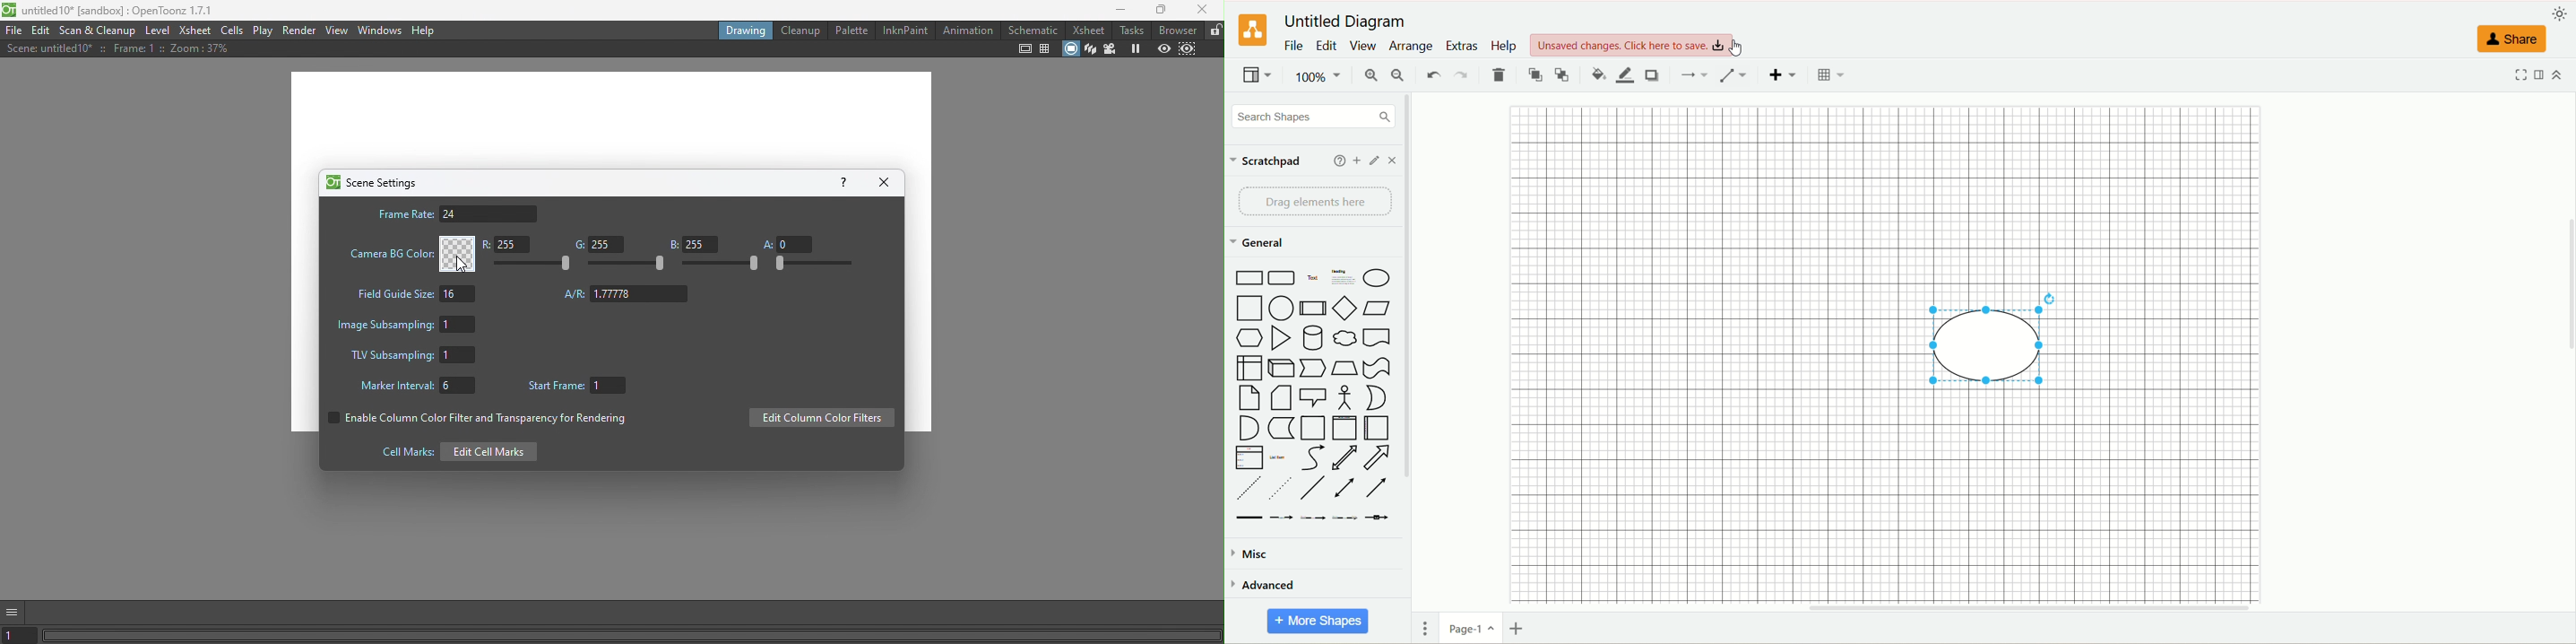  Describe the element at coordinates (1411, 49) in the screenshot. I see `arrange` at that location.